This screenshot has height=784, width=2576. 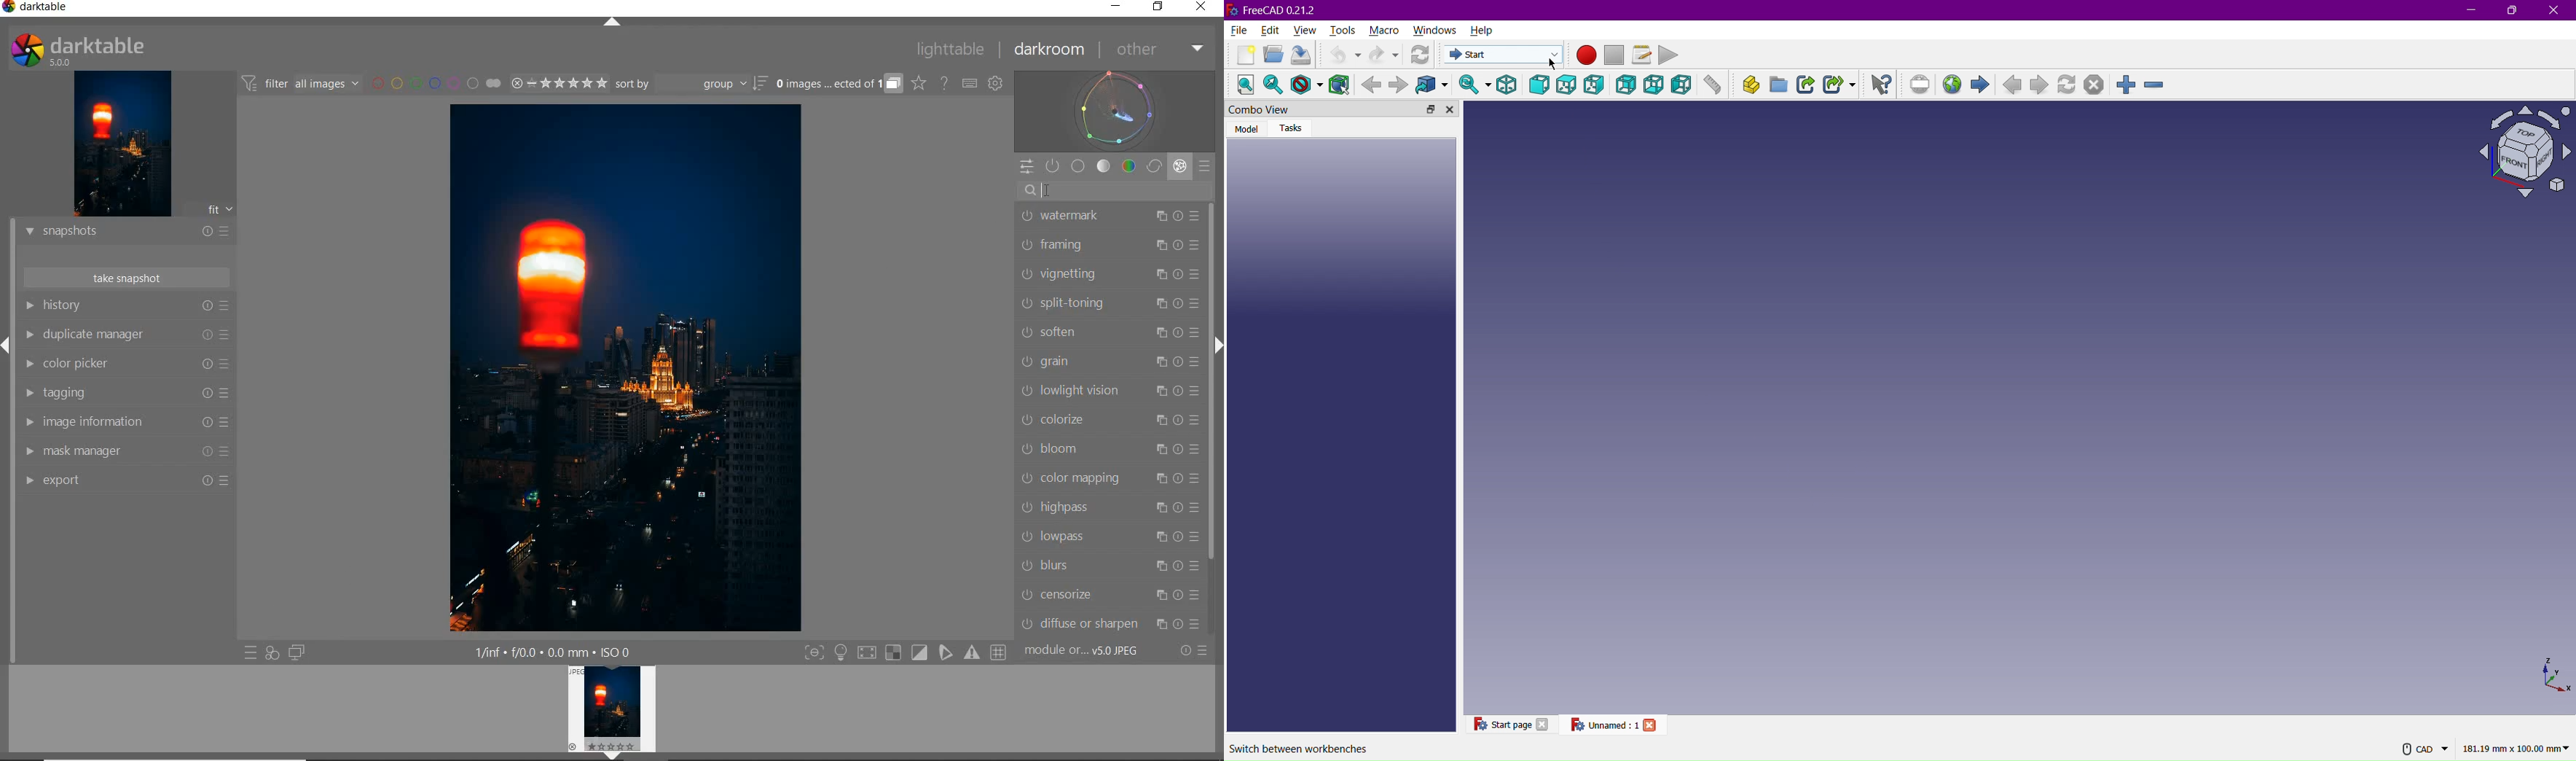 What do you see at coordinates (1073, 392) in the screenshot?
I see `LOWLIGHT VISION` at bounding box center [1073, 392].